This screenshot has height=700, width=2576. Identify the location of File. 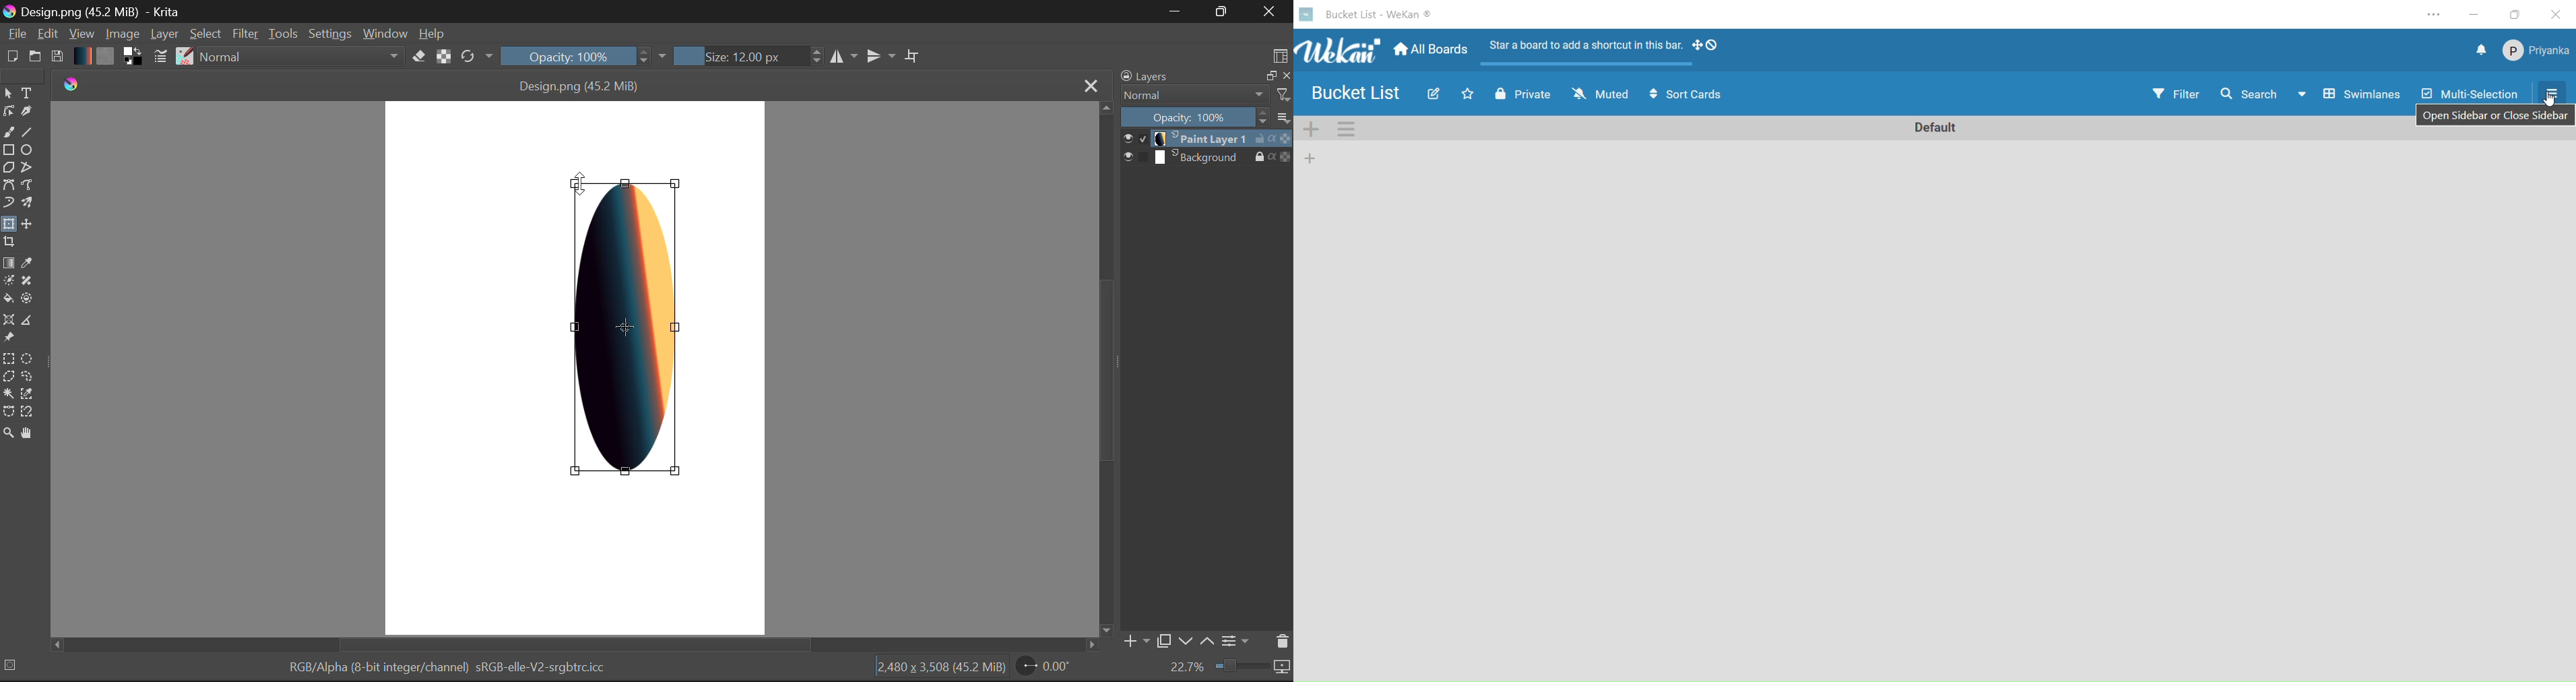
(15, 34).